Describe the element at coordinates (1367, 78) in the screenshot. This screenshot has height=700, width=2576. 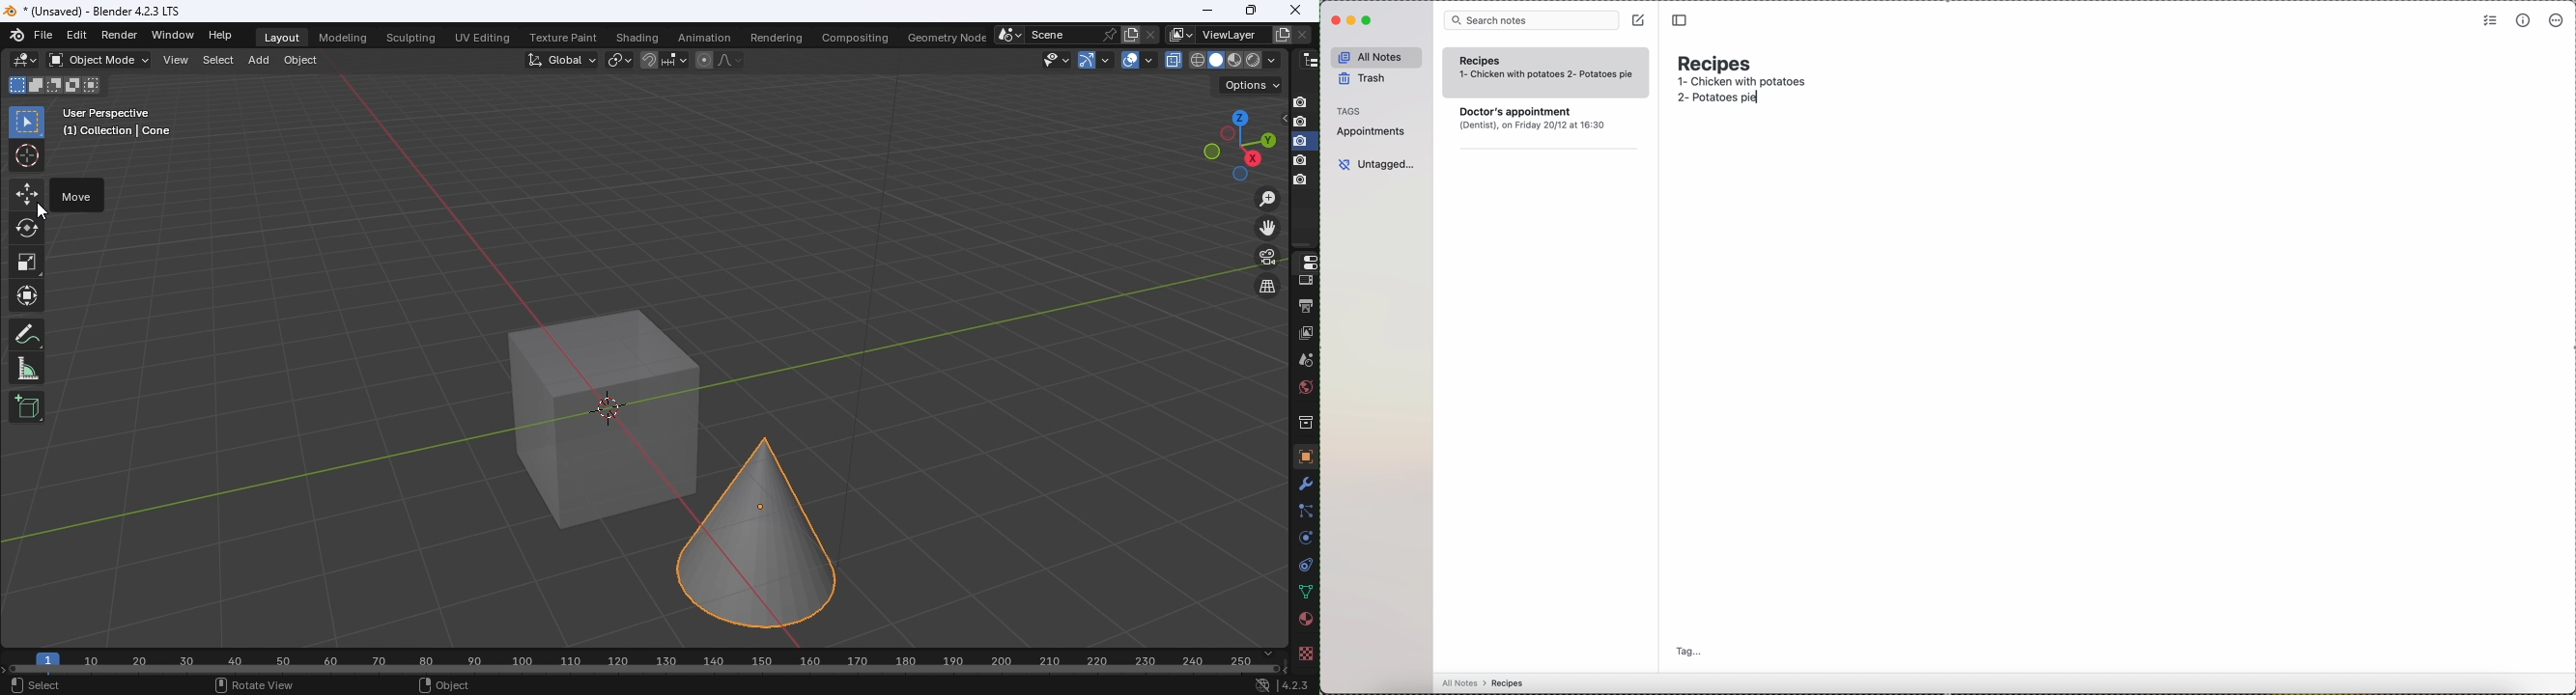
I see `trash` at that location.